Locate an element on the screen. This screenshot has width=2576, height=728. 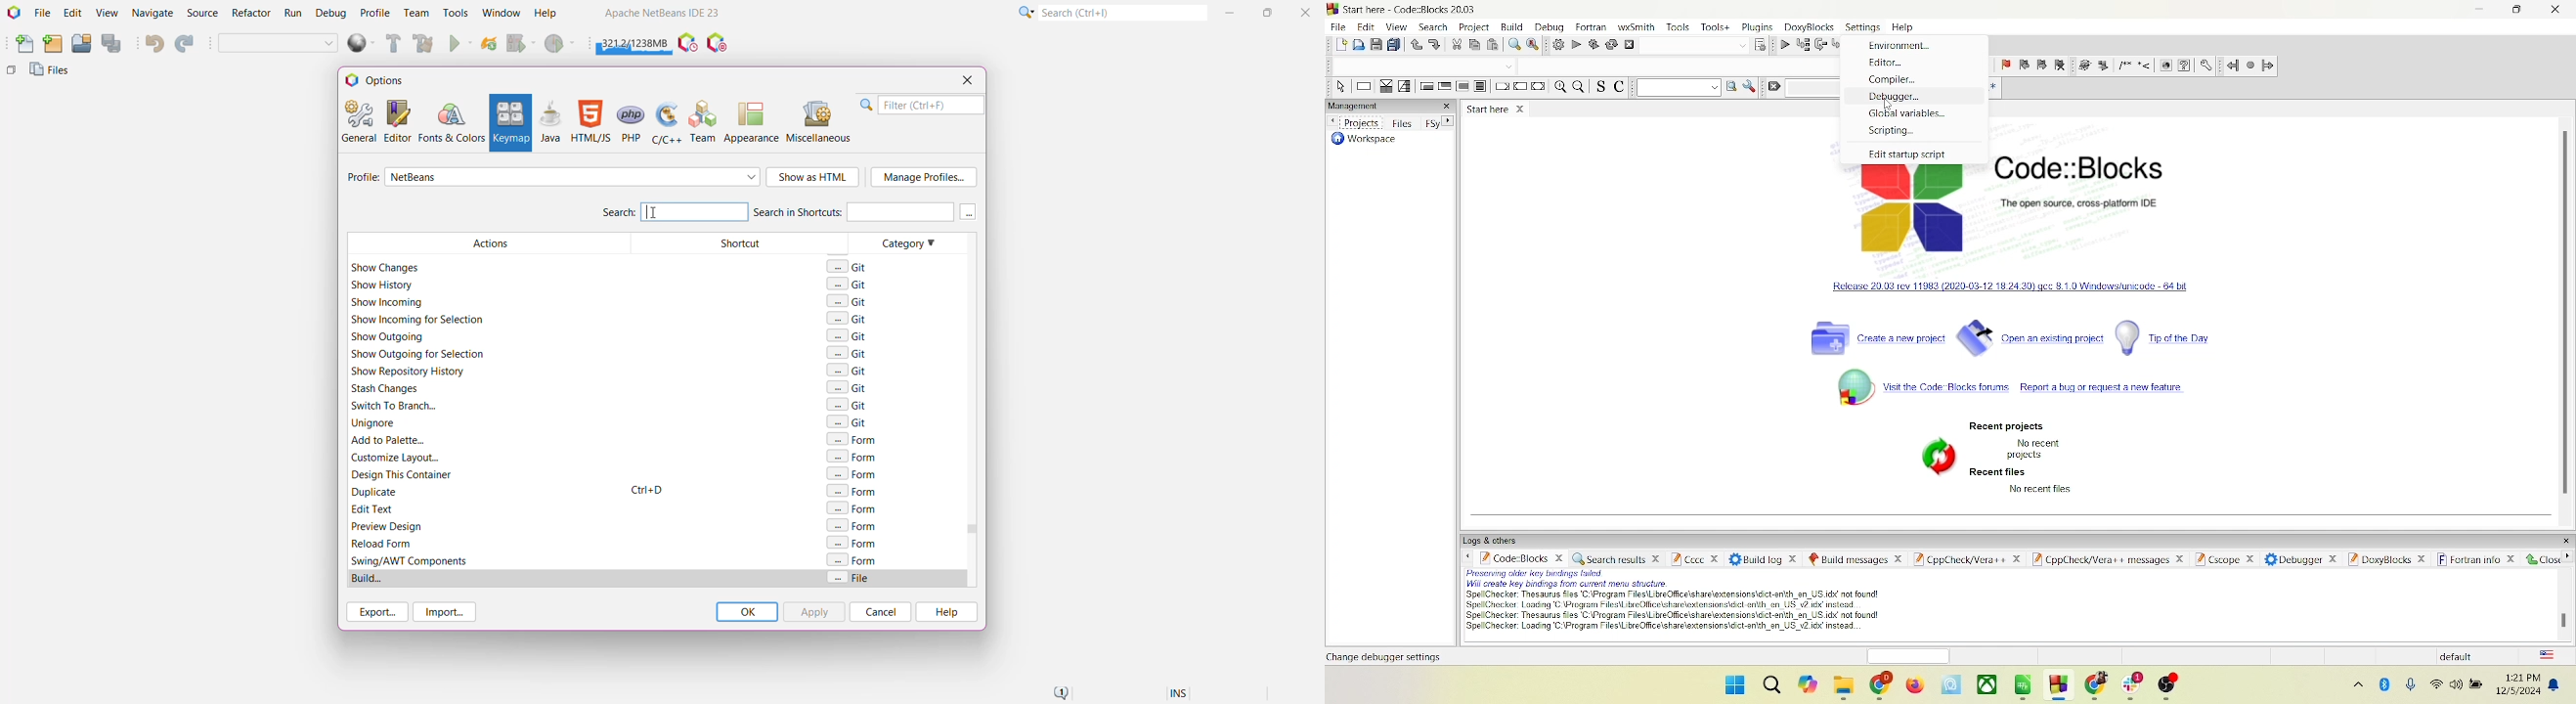
web is located at coordinates (2164, 65).